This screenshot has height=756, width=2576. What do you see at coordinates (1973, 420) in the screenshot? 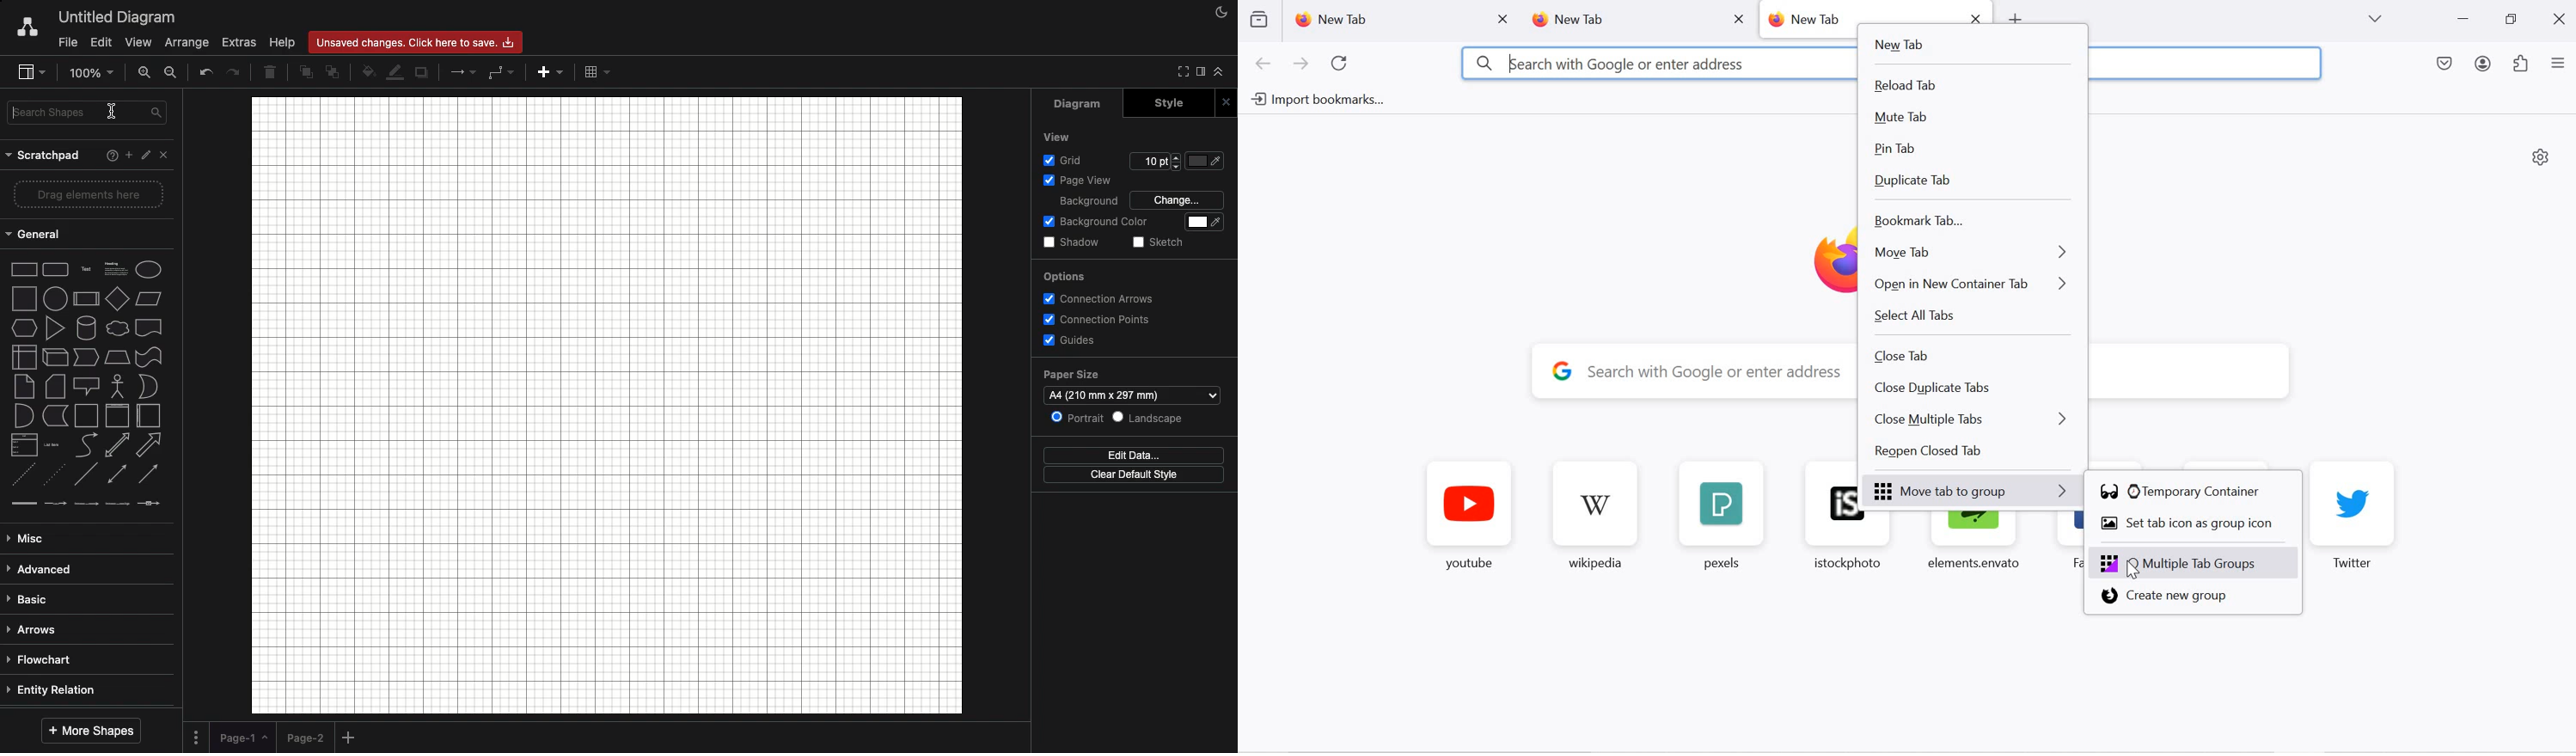
I see `close multiple tabs` at bounding box center [1973, 420].